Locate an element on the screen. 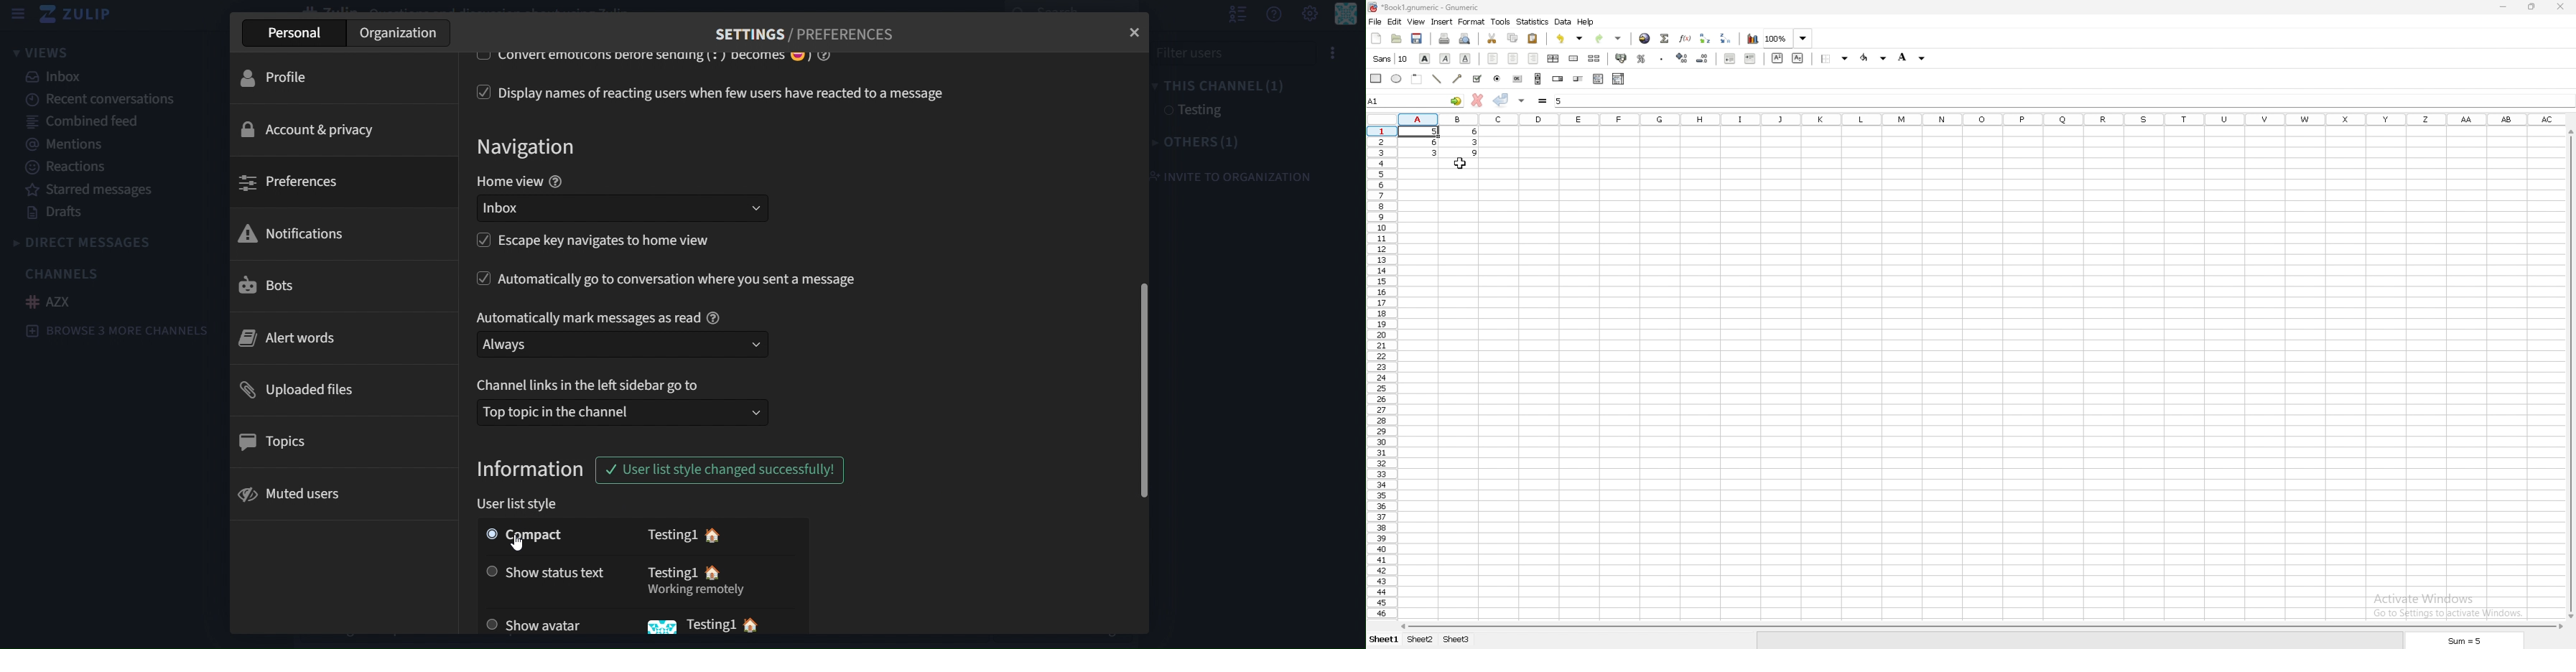 The height and width of the screenshot is (672, 2576). testing is located at coordinates (1206, 111).